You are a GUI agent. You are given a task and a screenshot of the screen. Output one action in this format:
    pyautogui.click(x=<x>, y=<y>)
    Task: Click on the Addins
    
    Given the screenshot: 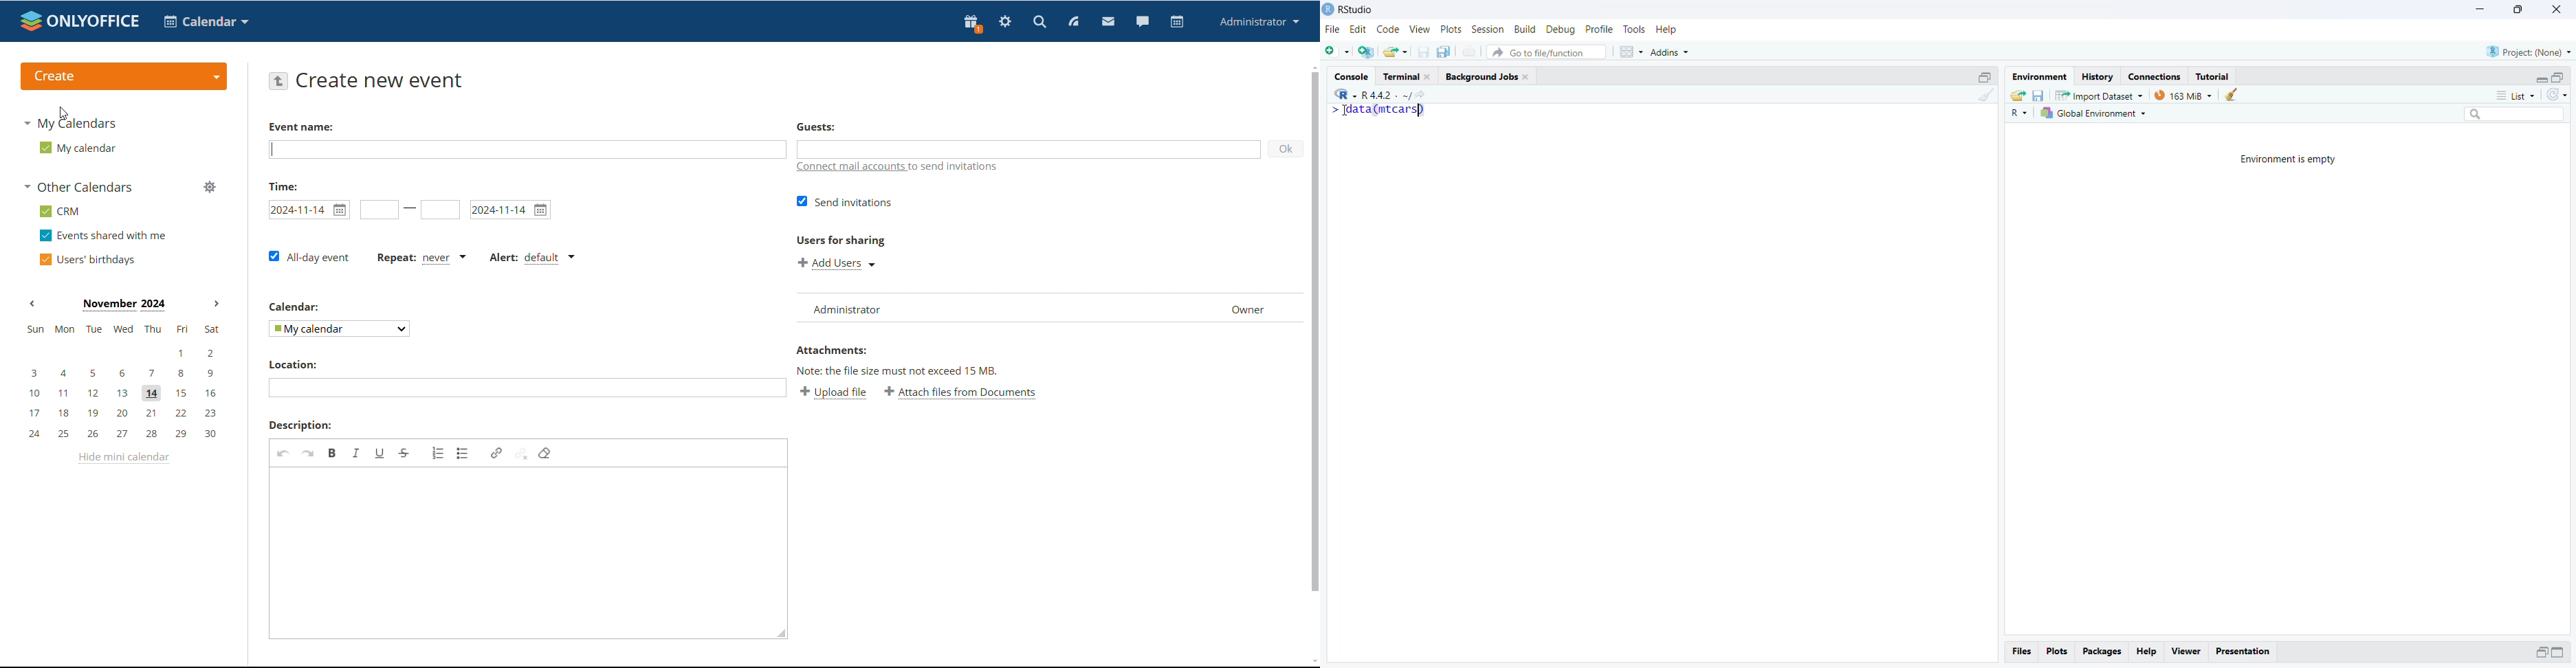 What is the action you would take?
    pyautogui.click(x=1670, y=52)
    